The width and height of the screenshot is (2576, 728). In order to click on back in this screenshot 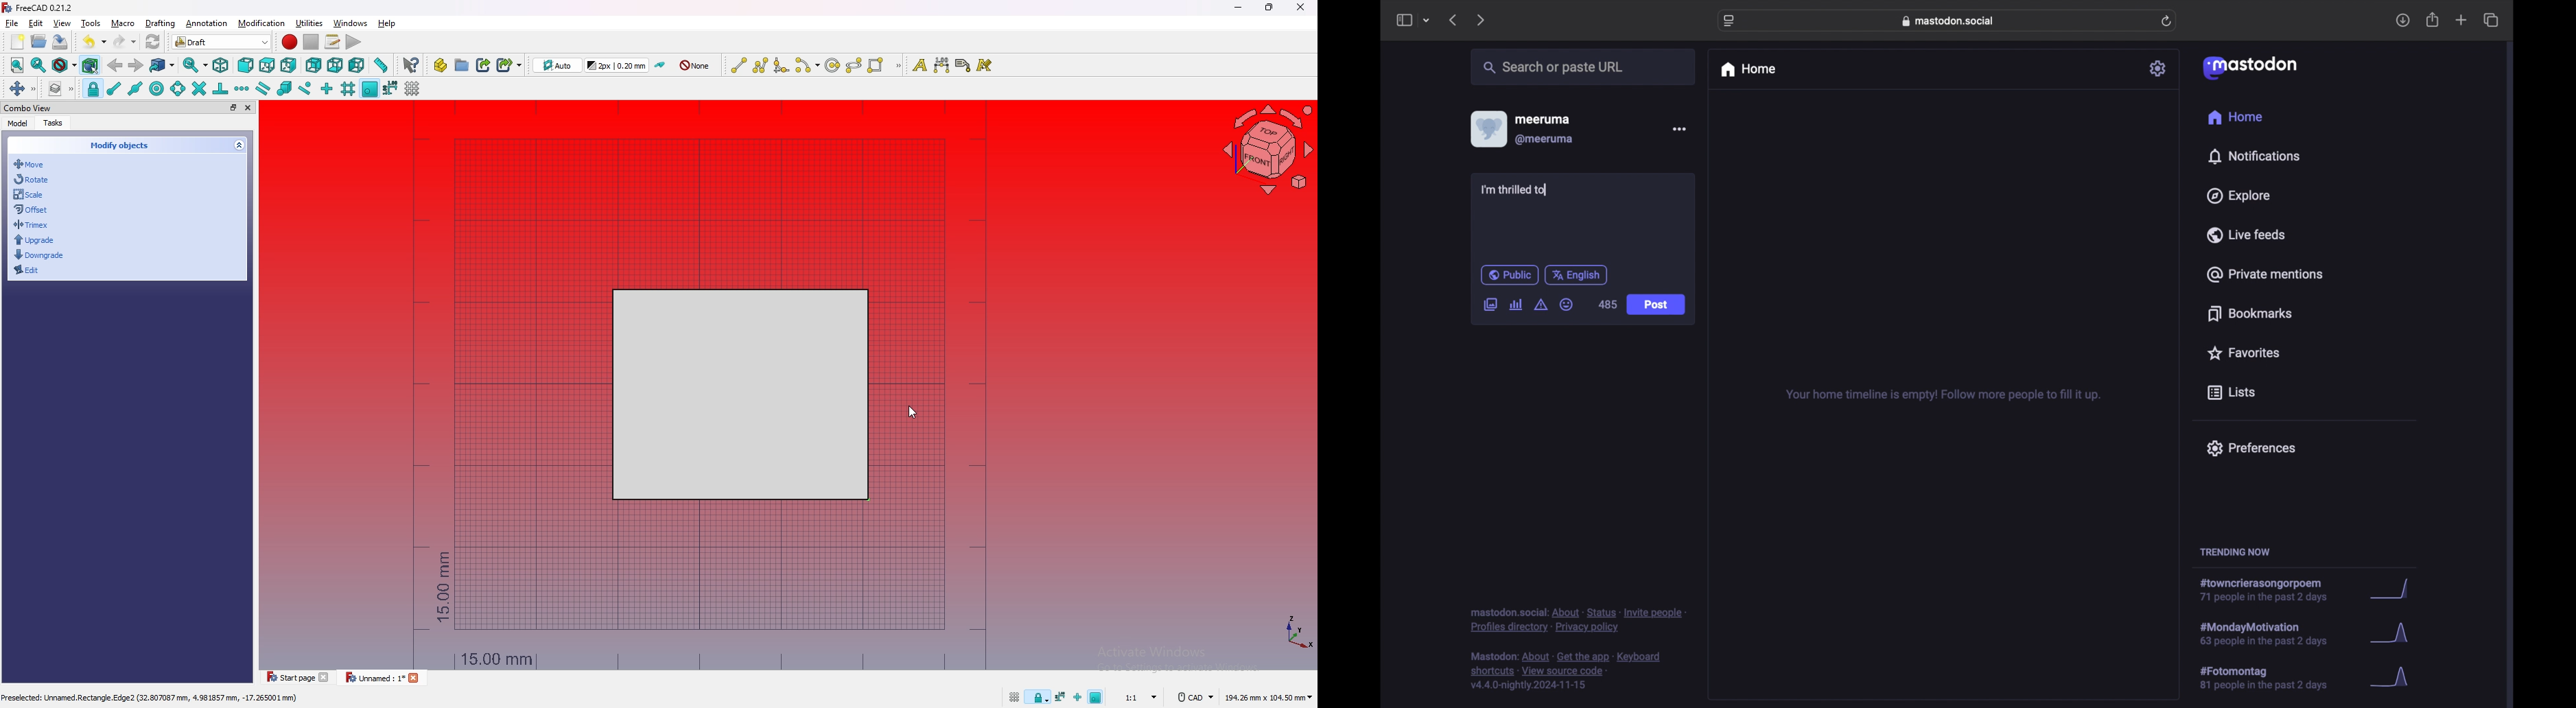, I will do `click(115, 65)`.